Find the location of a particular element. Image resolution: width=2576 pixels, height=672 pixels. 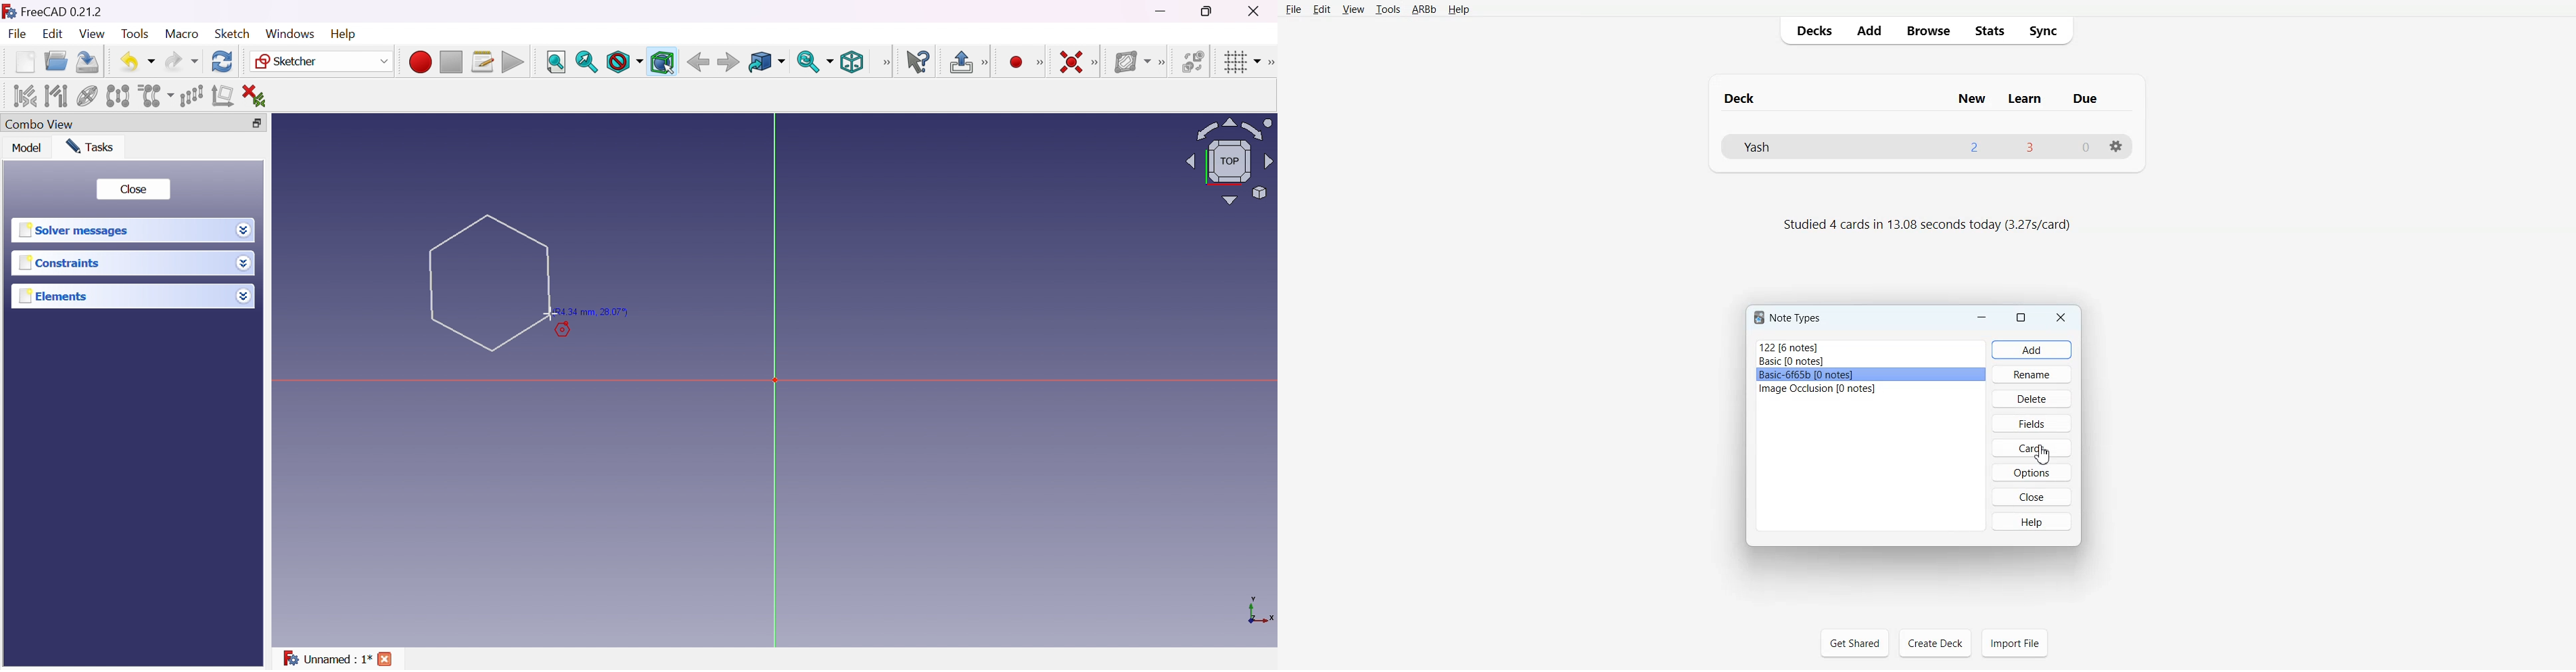

Close is located at coordinates (132, 190).